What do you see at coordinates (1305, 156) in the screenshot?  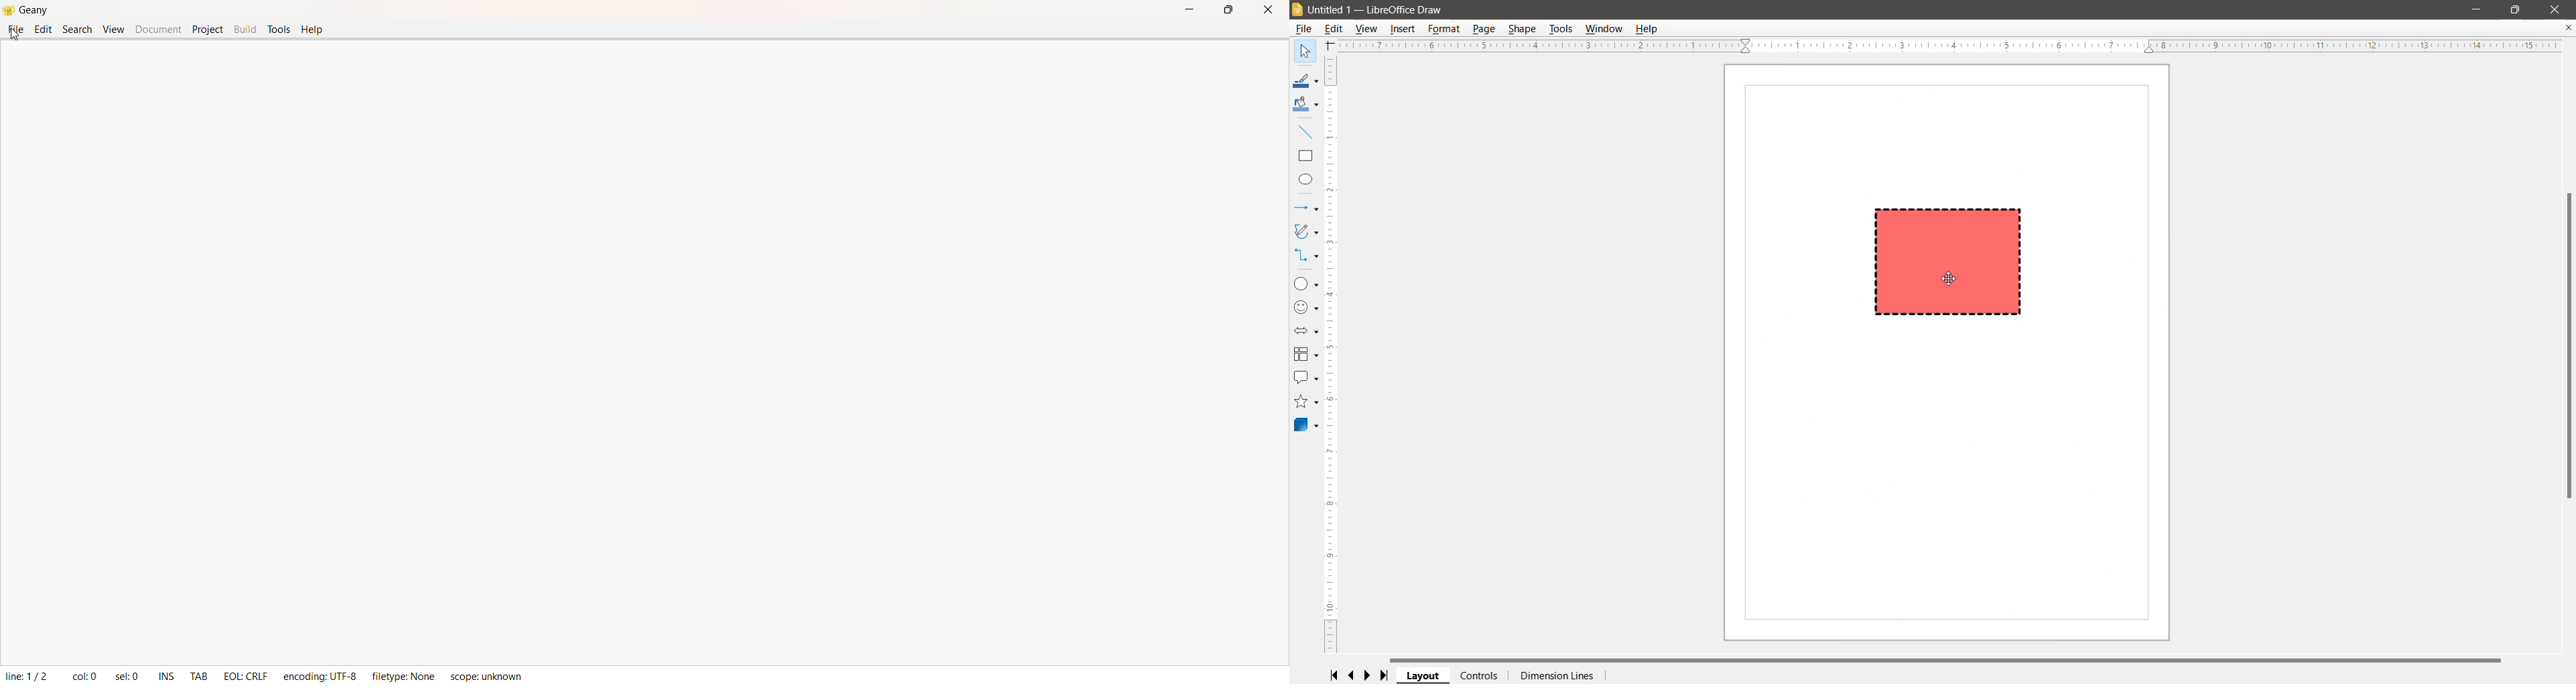 I see `Rectangle` at bounding box center [1305, 156].